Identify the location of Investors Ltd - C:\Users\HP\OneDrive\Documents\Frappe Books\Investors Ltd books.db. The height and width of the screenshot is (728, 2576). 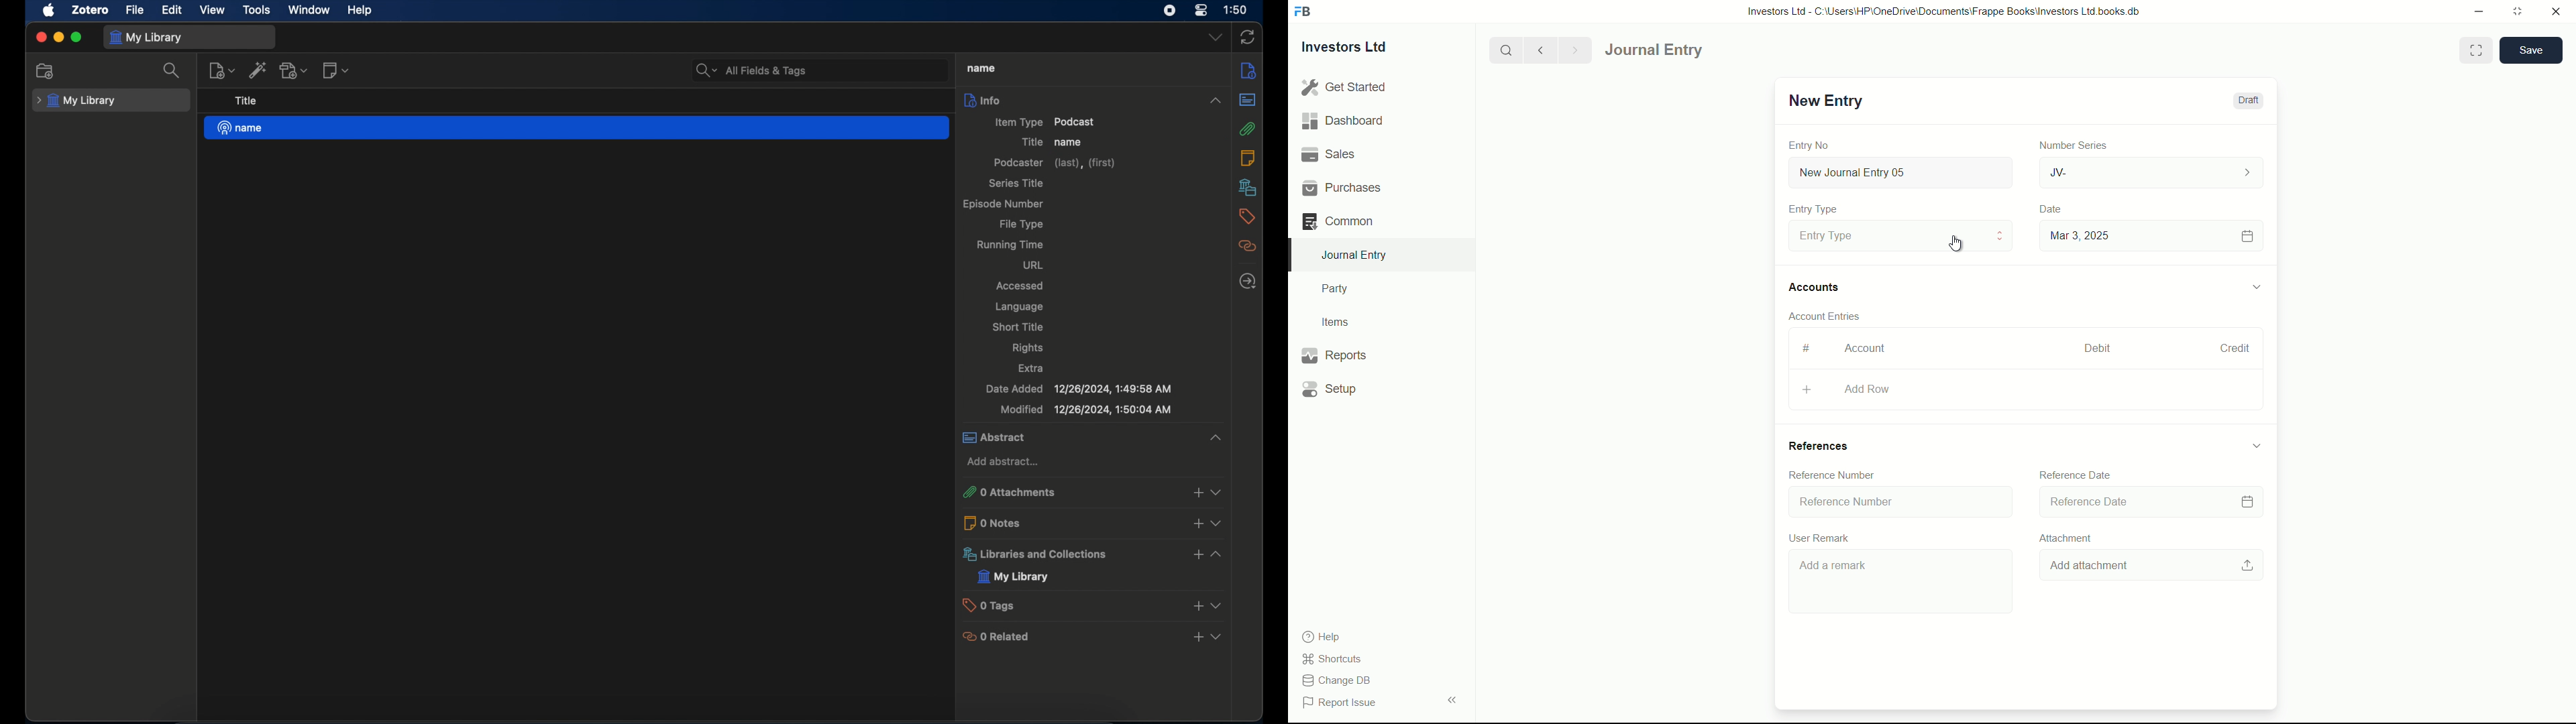
(1945, 11).